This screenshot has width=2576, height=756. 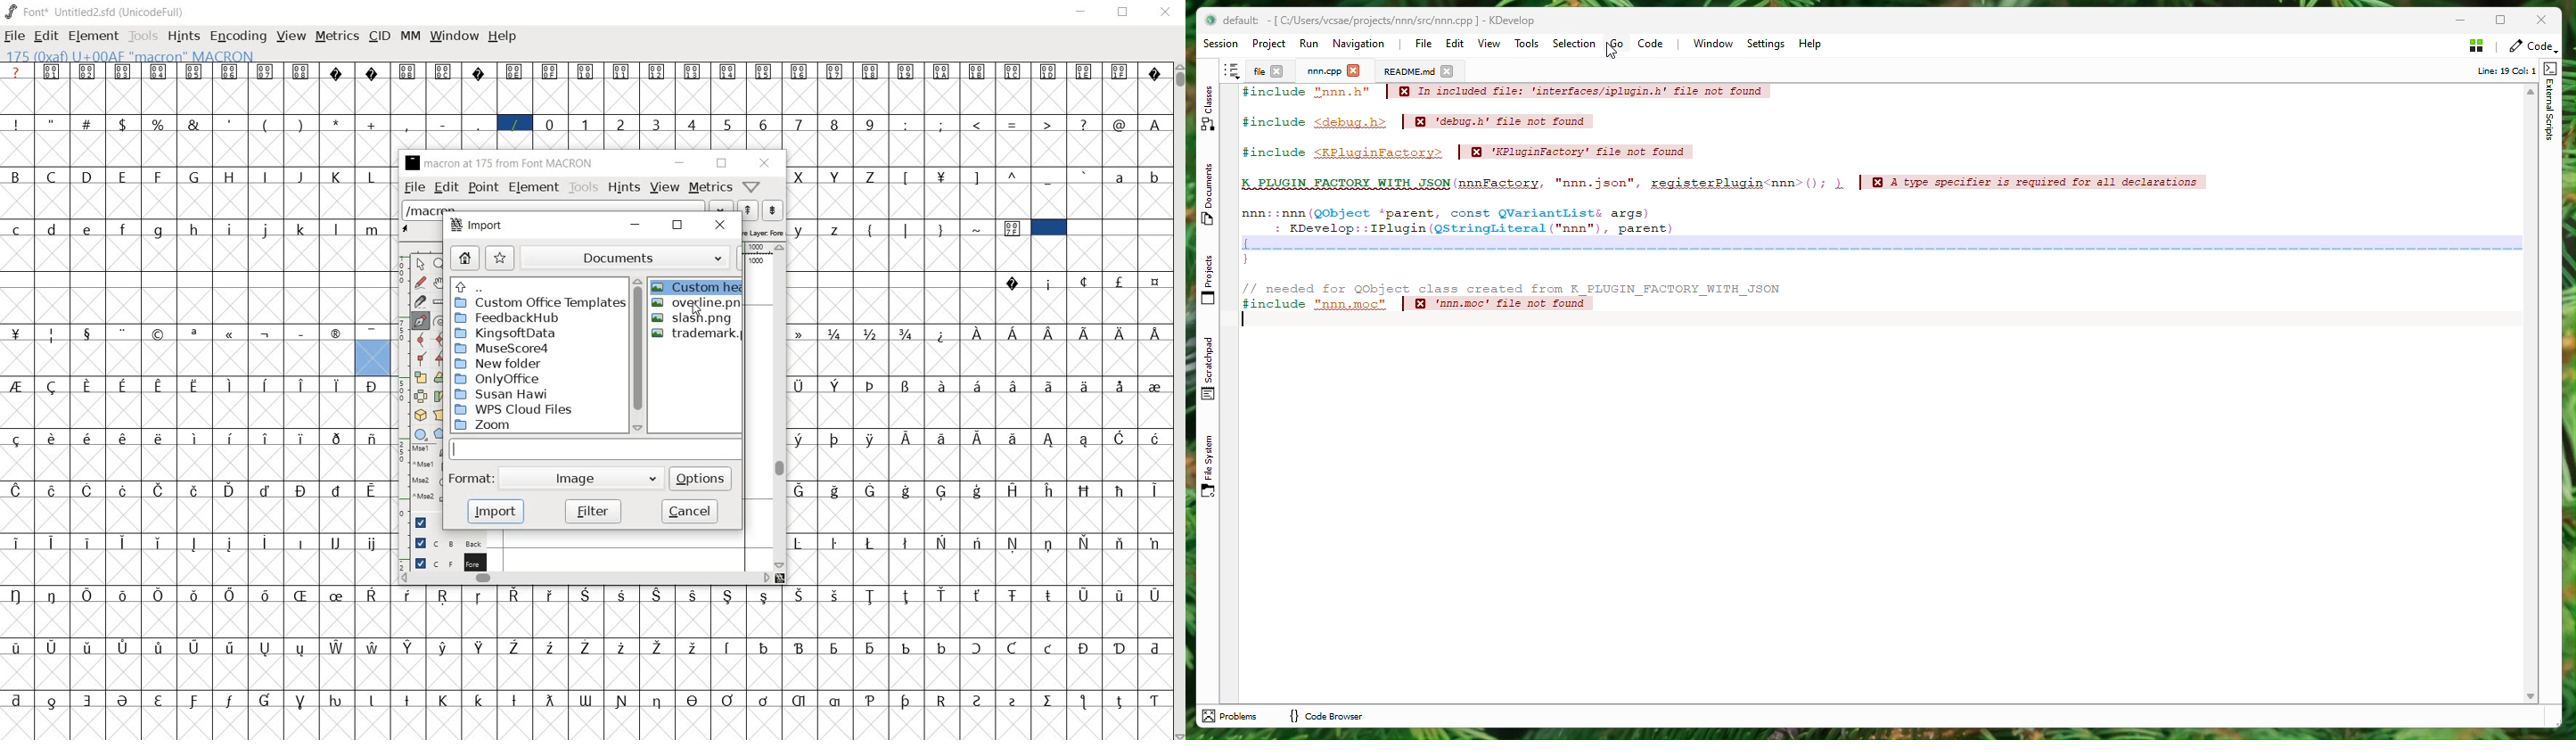 I want to click on Symbol, so click(x=336, y=385).